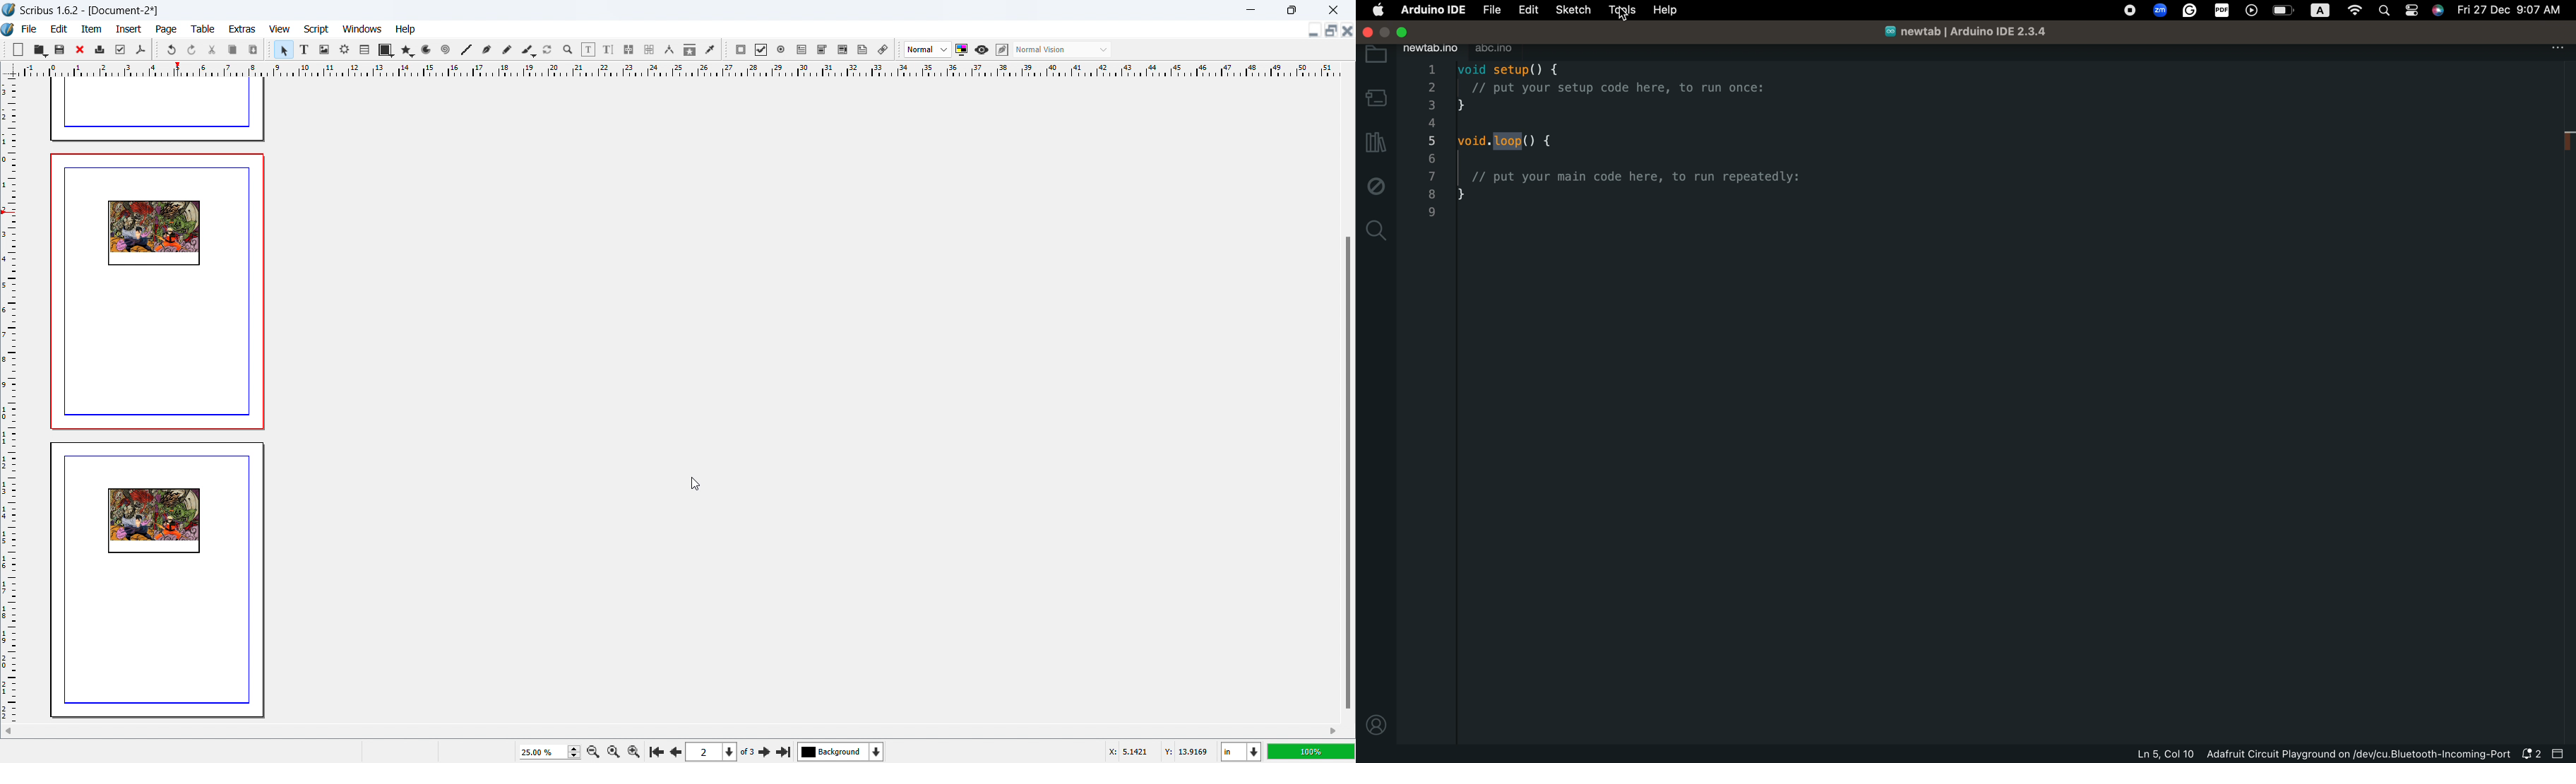 The width and height of the screenshot is (2576, 784). I want to click on select the current layer, so click(841, 752).